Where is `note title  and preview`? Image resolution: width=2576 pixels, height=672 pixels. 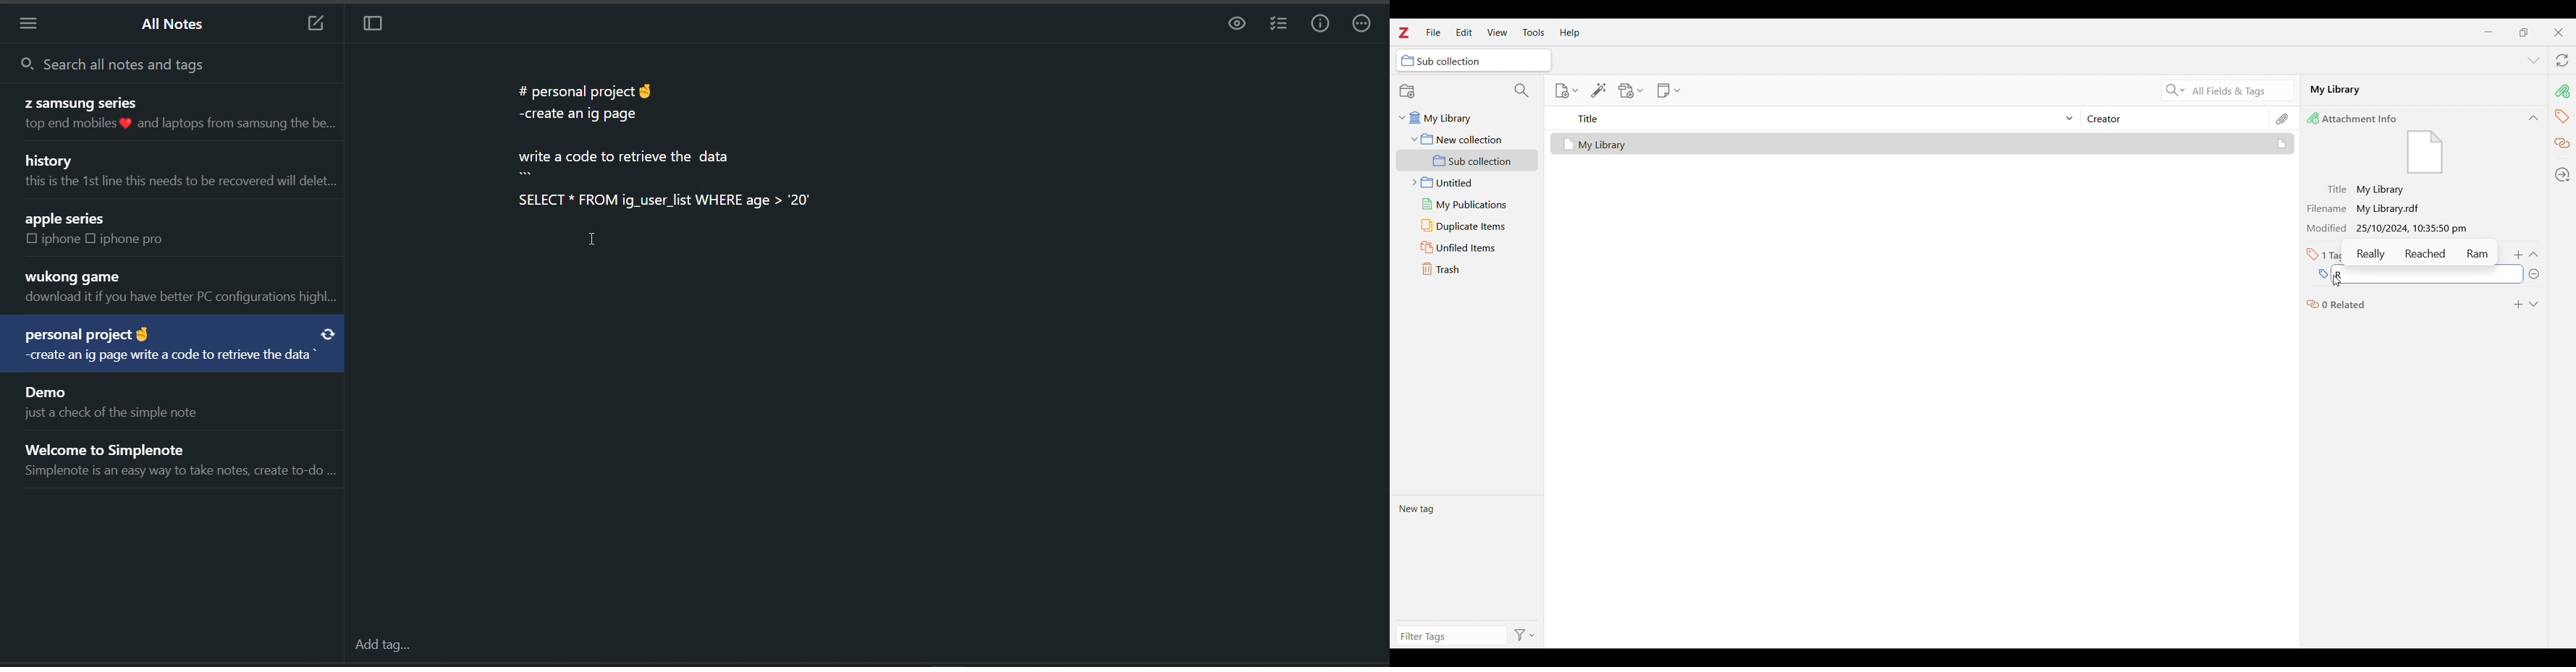 note title  and preview is located at coordinates (109, 402).